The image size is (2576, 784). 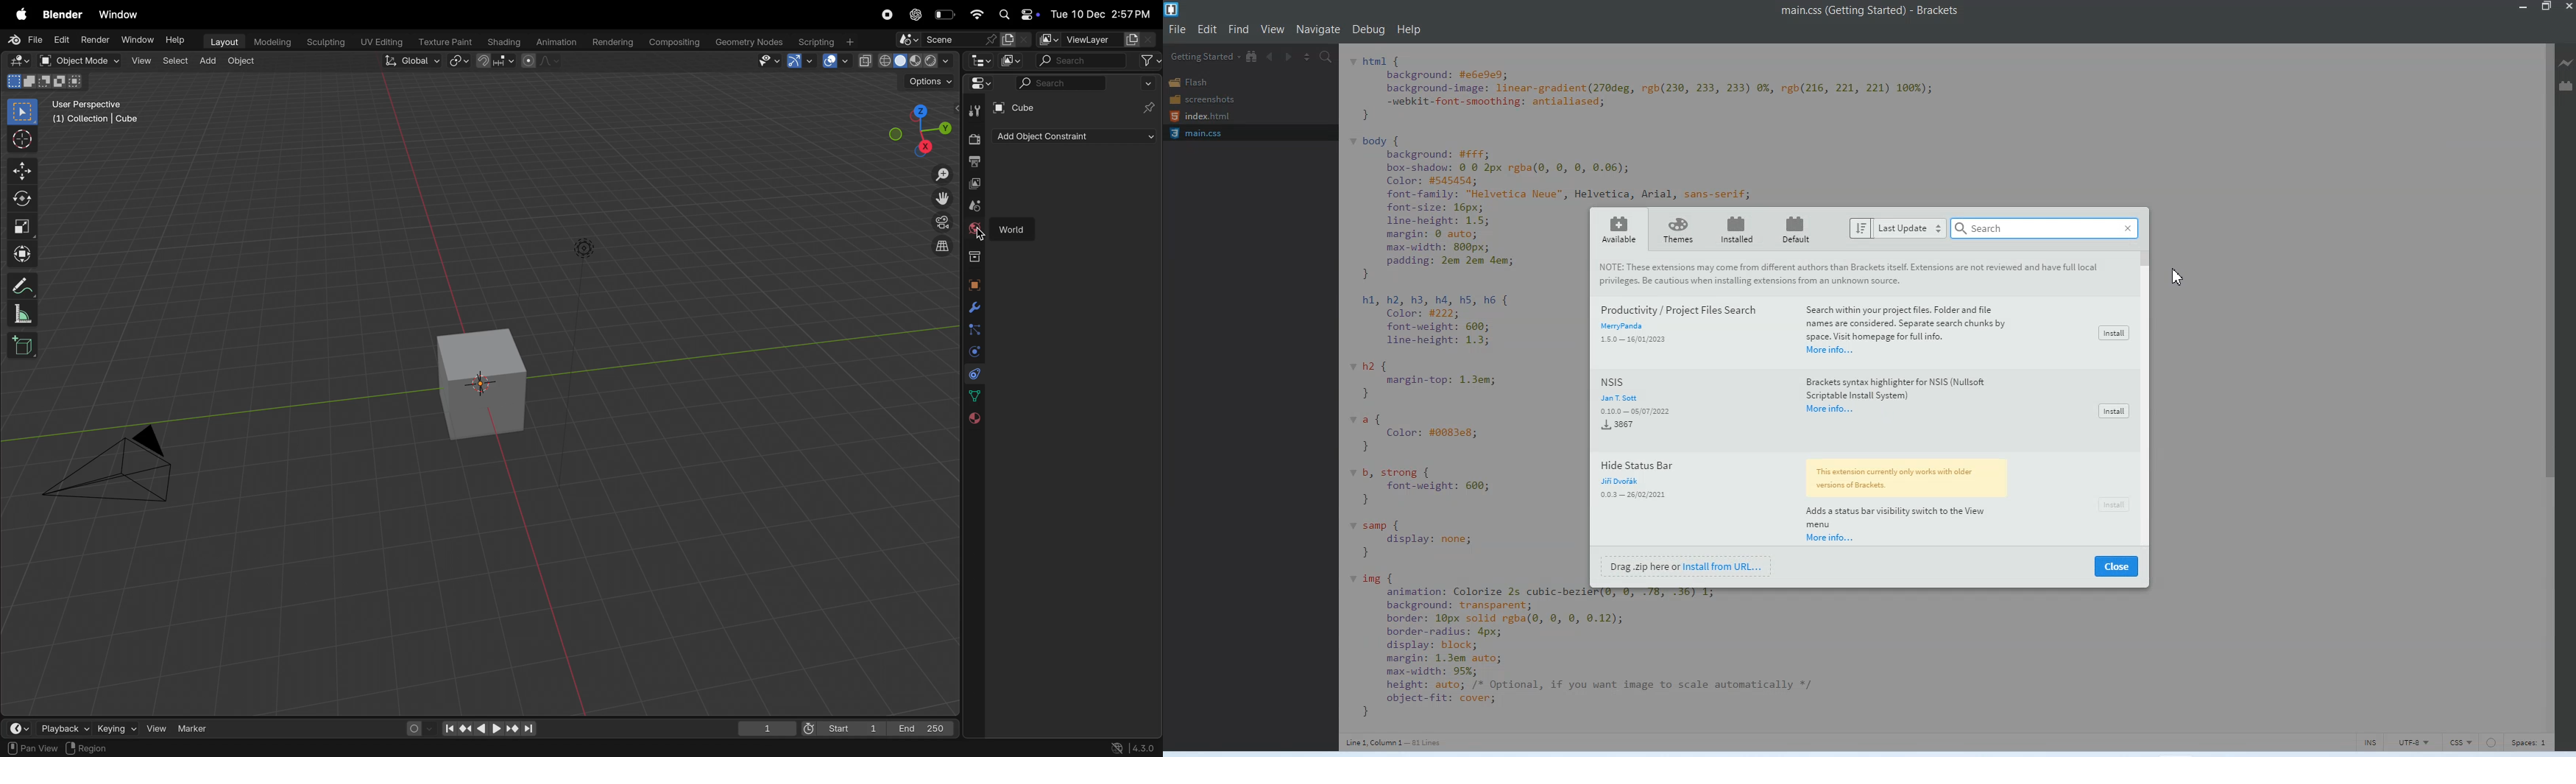 What do you see at coordinates (2566, 85) in the screenshot?
I see `Extension Manager` at bounding box center [2566, 85].